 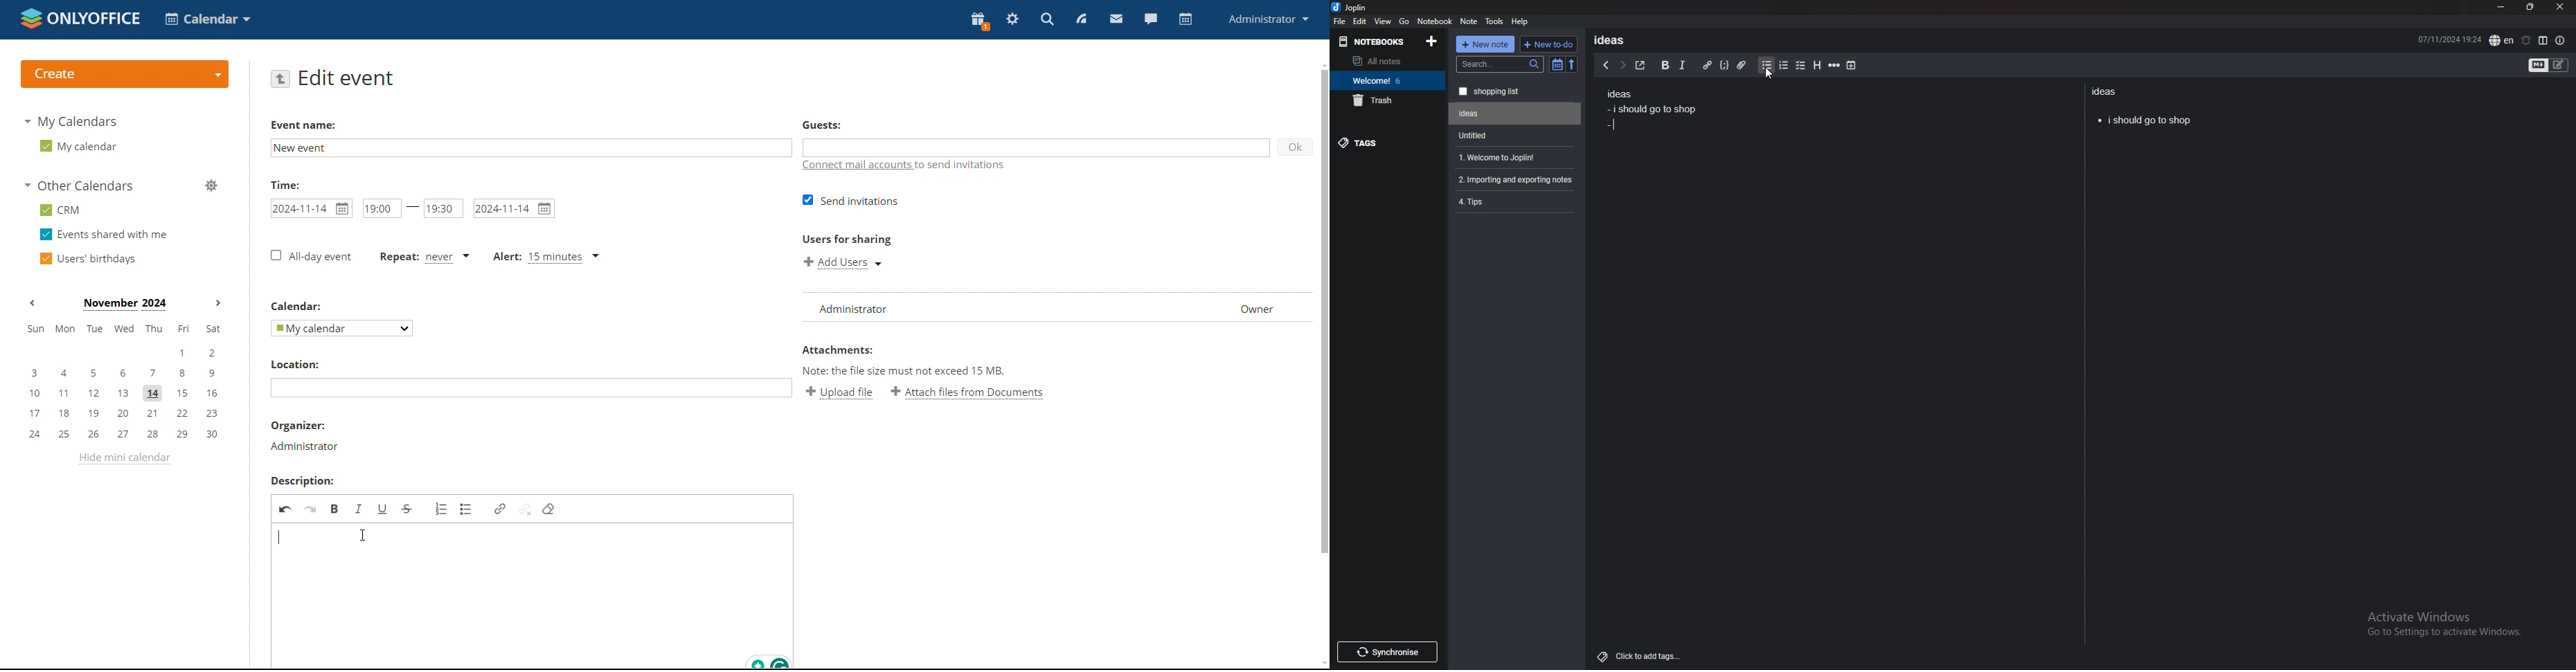 What do you see at coordinates (1547, 44) in the screenshot?
I see `new todo` at bounding box center [1547, 44].